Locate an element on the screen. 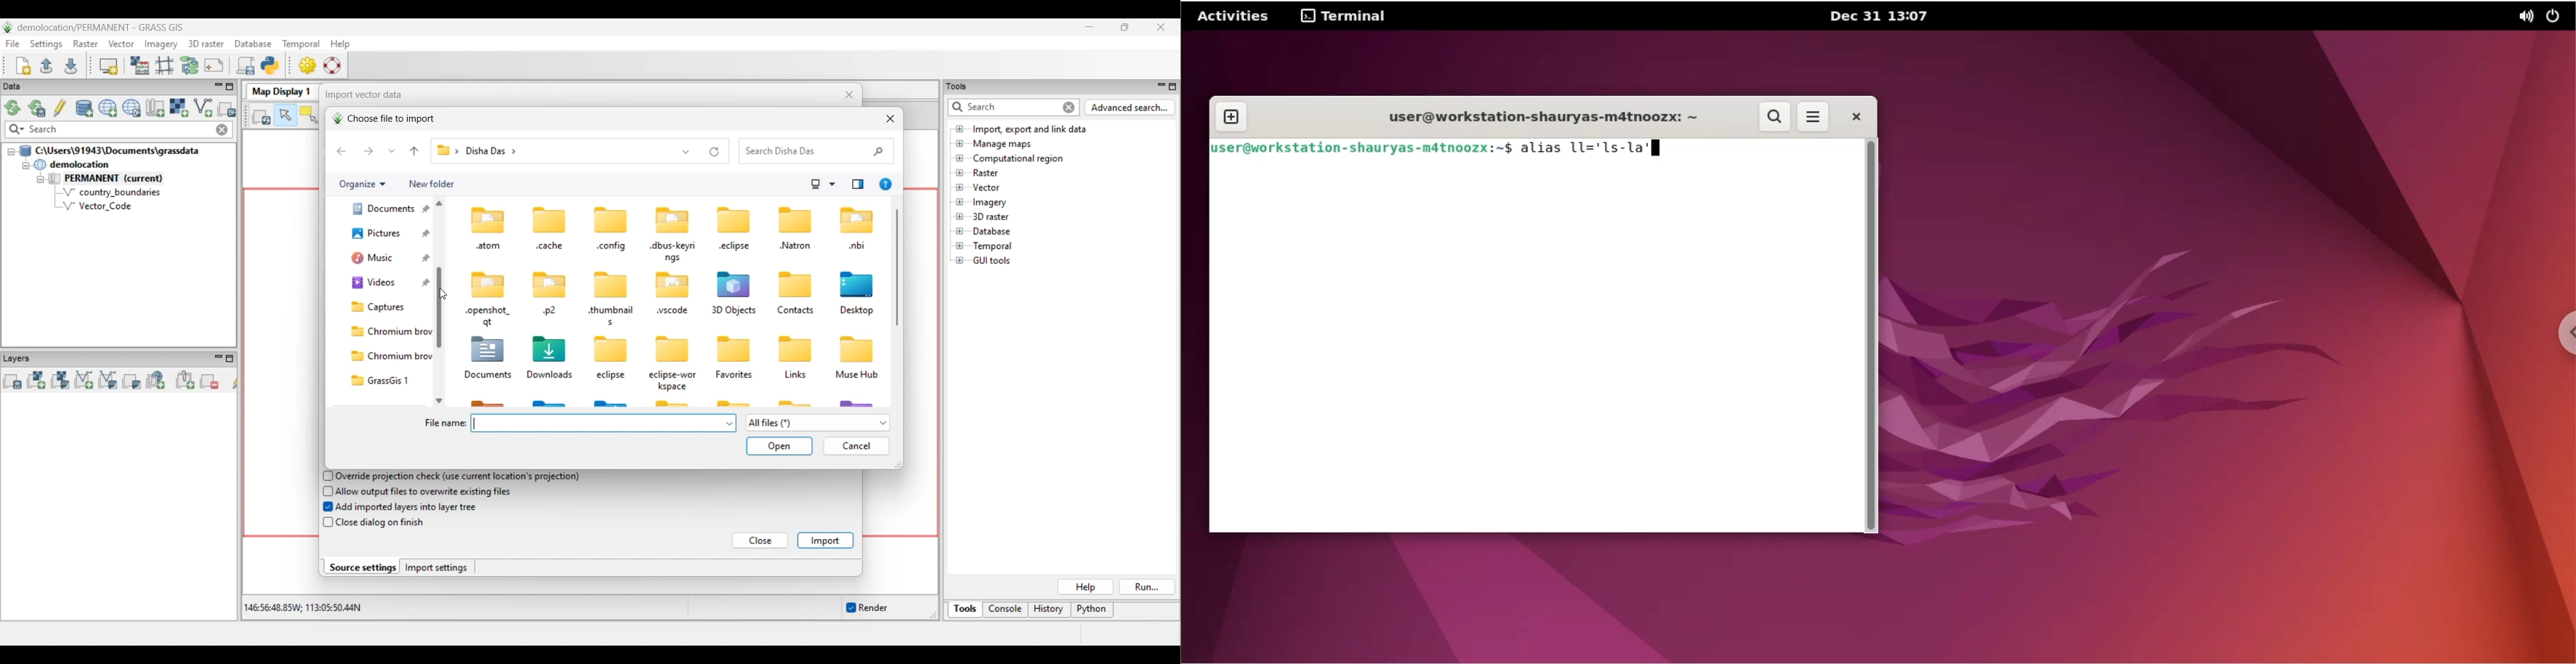 The height and width of the screenshot is (672, 2576). Click to open Computational region is located at coordinates (960, 158).